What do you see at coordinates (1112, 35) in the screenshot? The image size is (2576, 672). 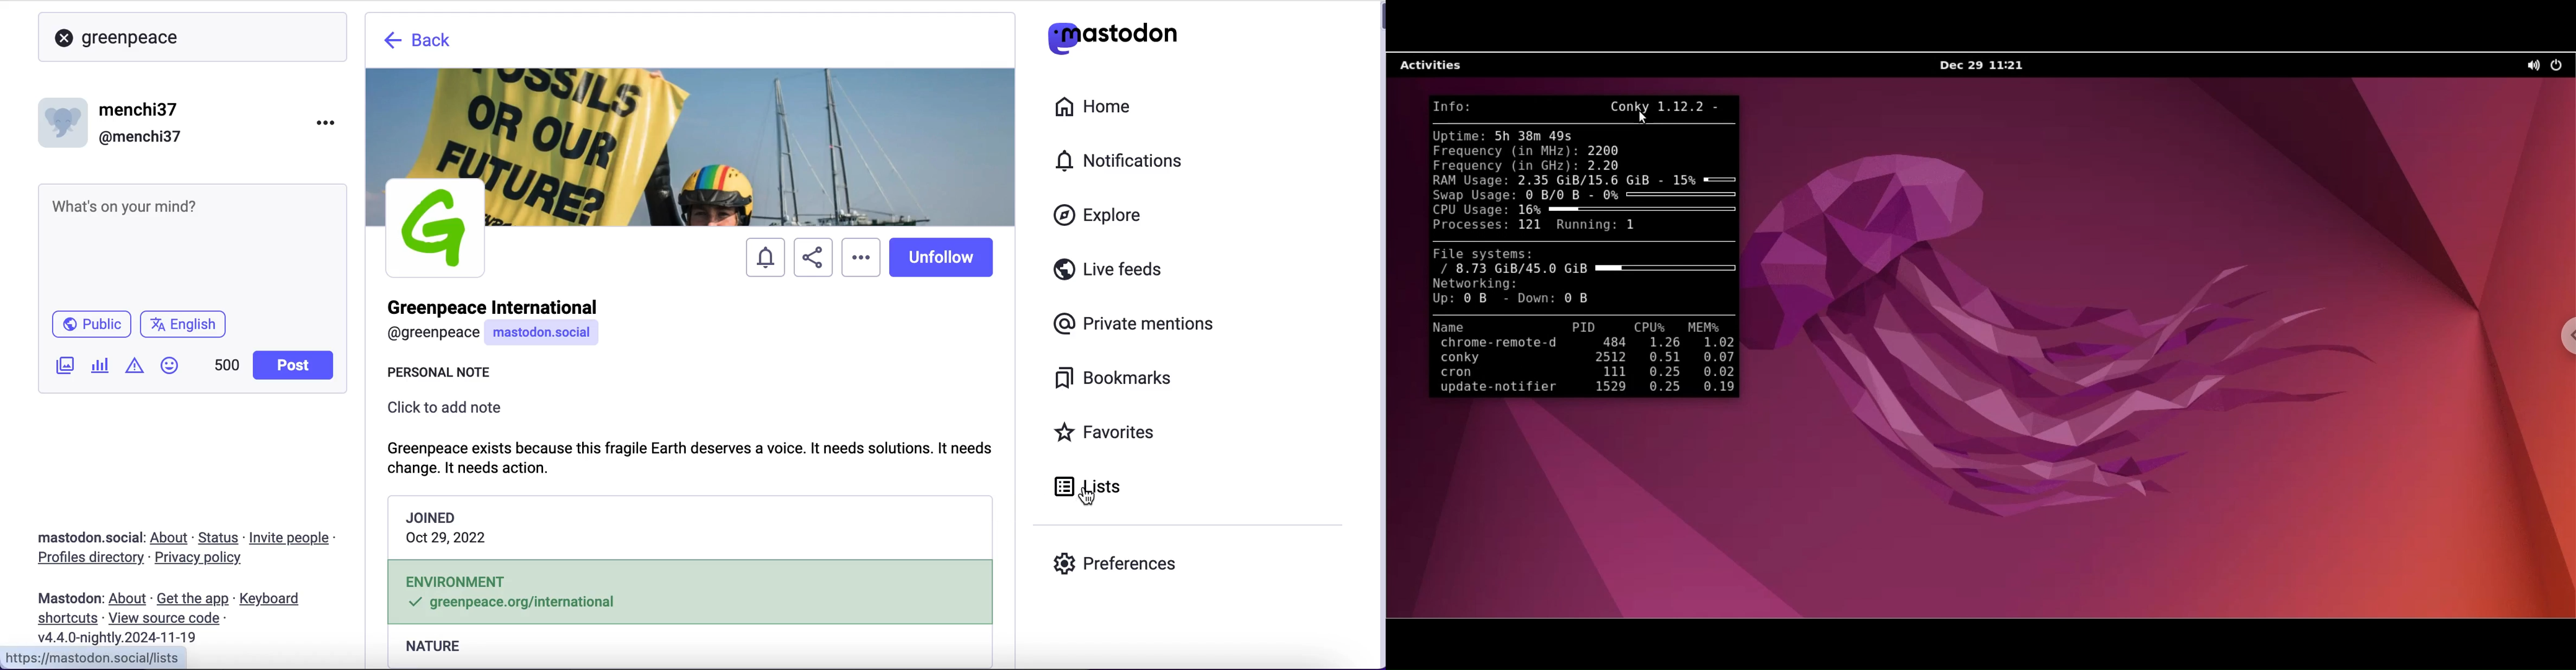 I see `mastodon logo` at bounding box center [1112, 35].